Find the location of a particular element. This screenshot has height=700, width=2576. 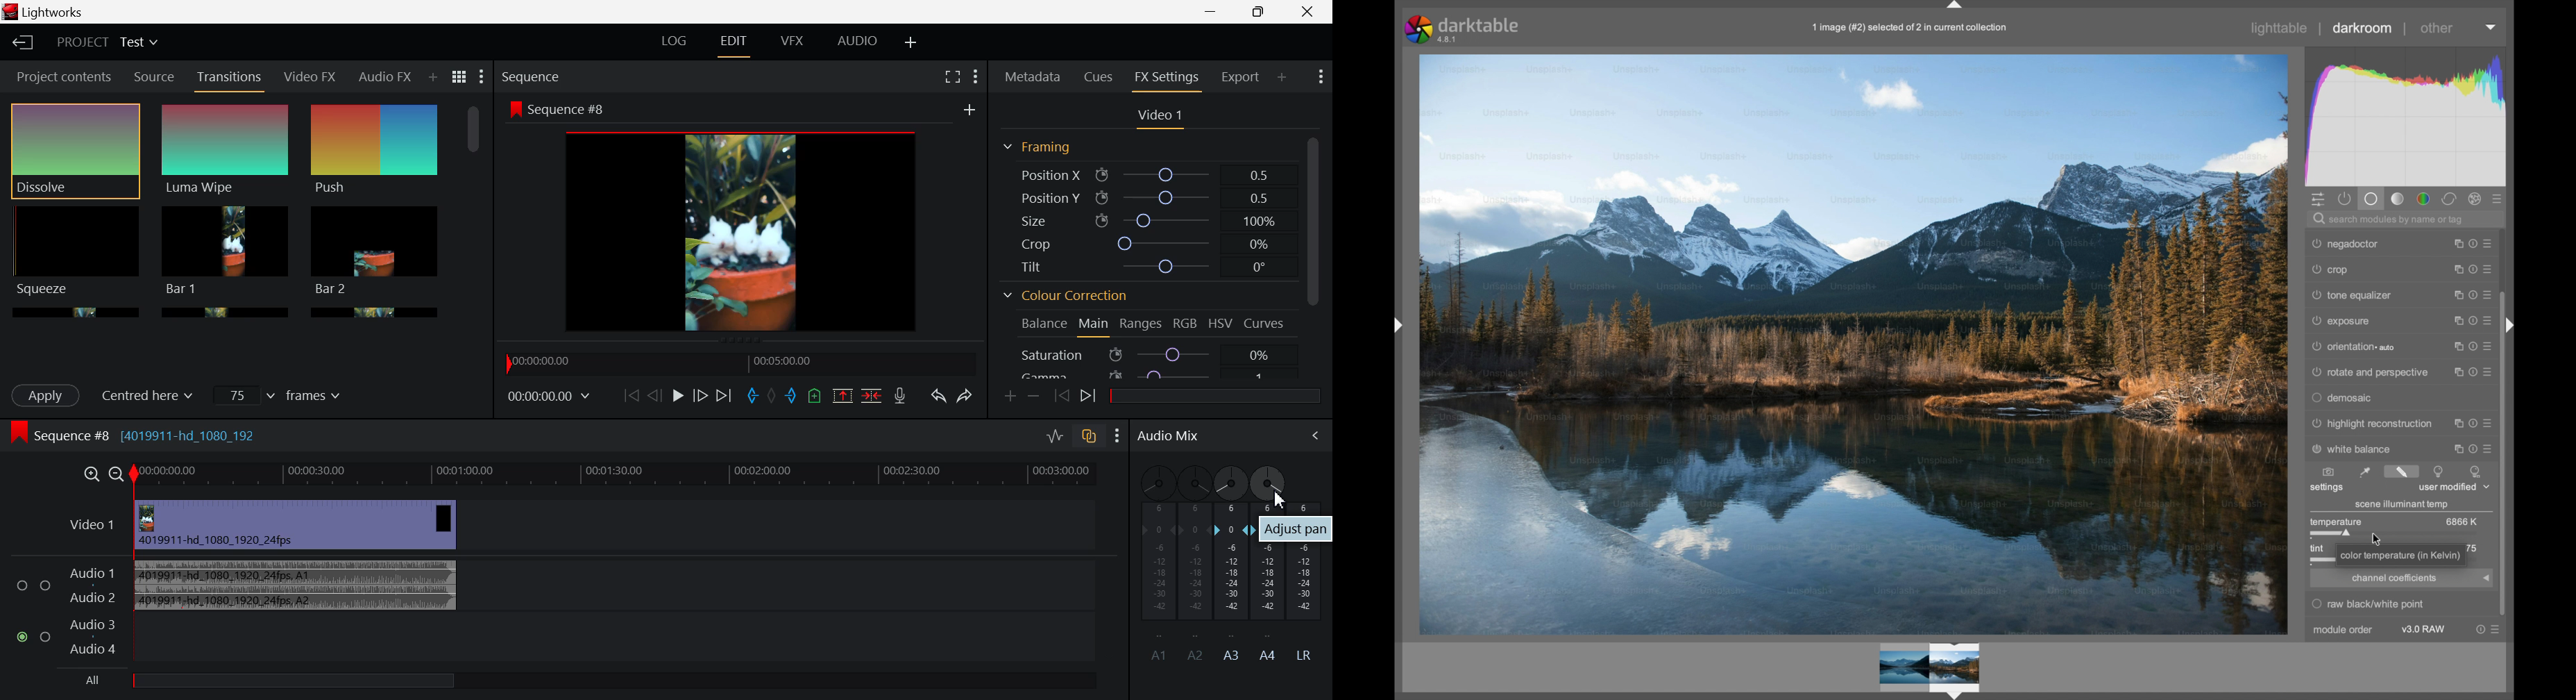

Cues is located at coordinates (1099, 77).